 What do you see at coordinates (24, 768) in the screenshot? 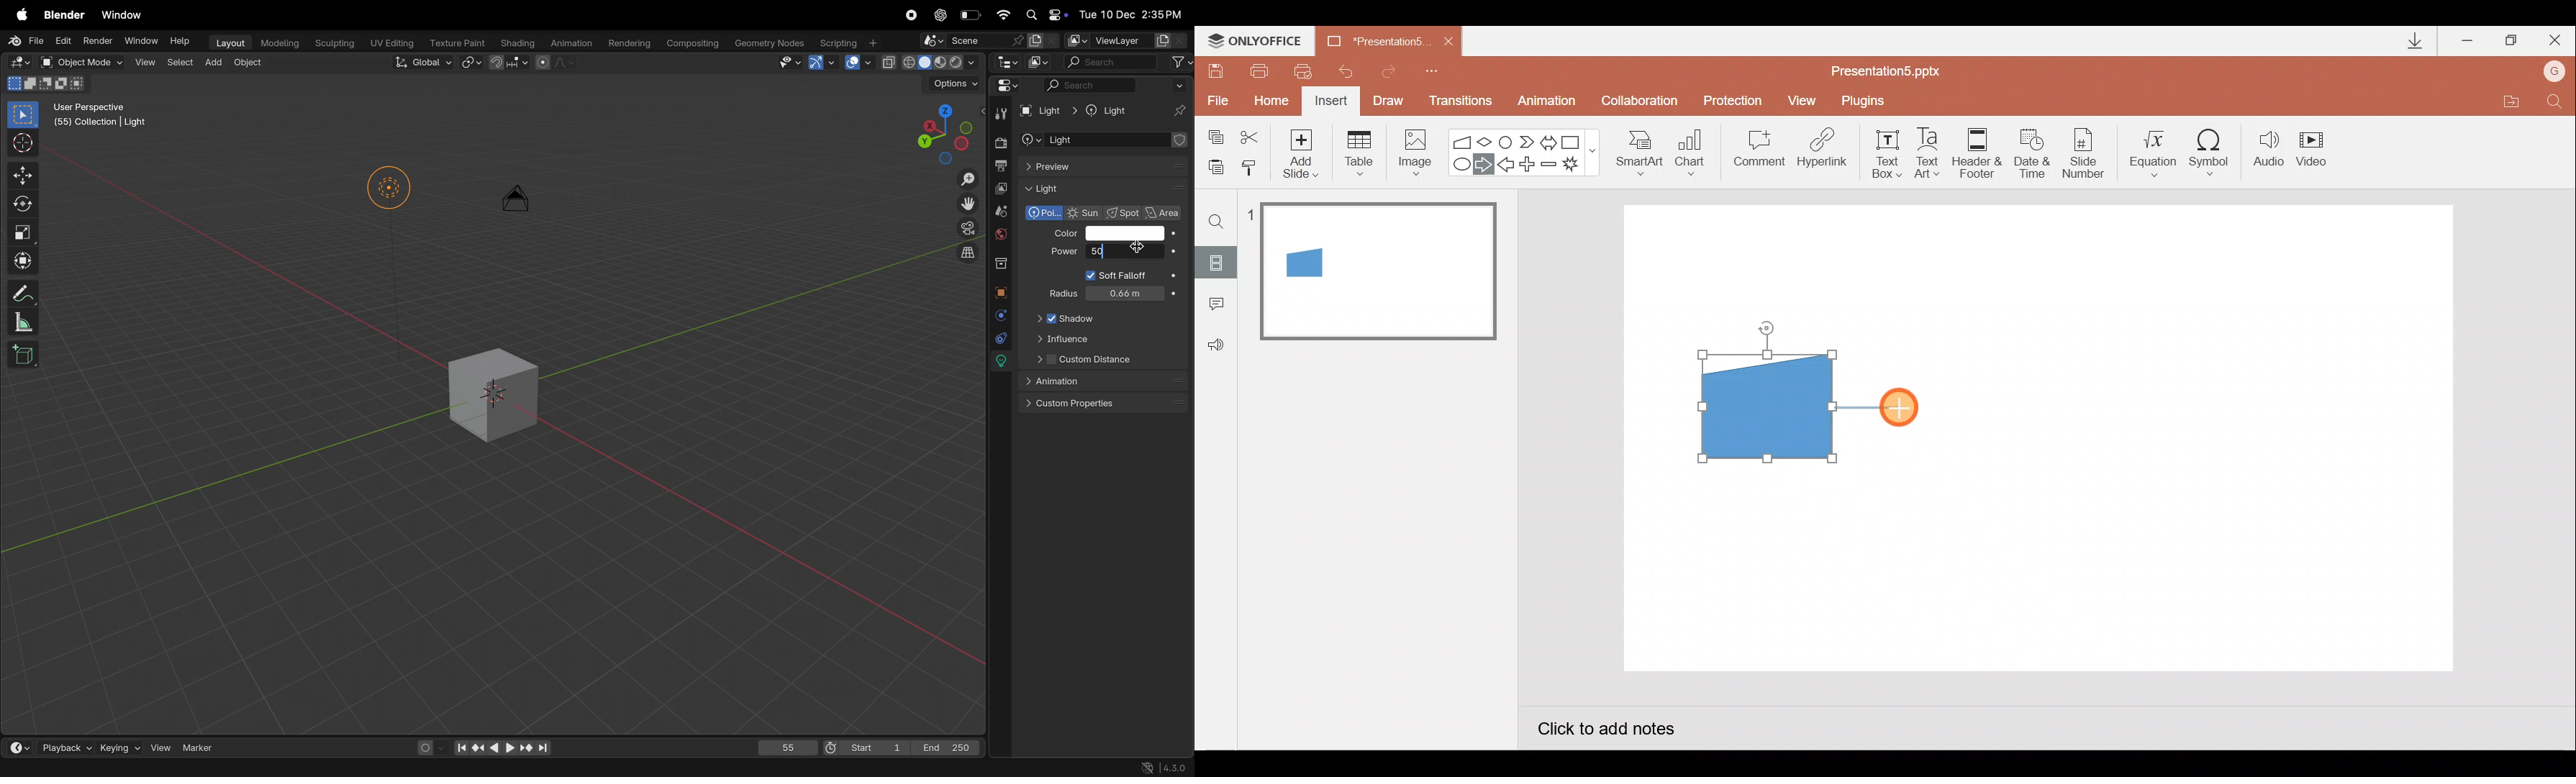
I see `select` at bounding box center [24, 768].